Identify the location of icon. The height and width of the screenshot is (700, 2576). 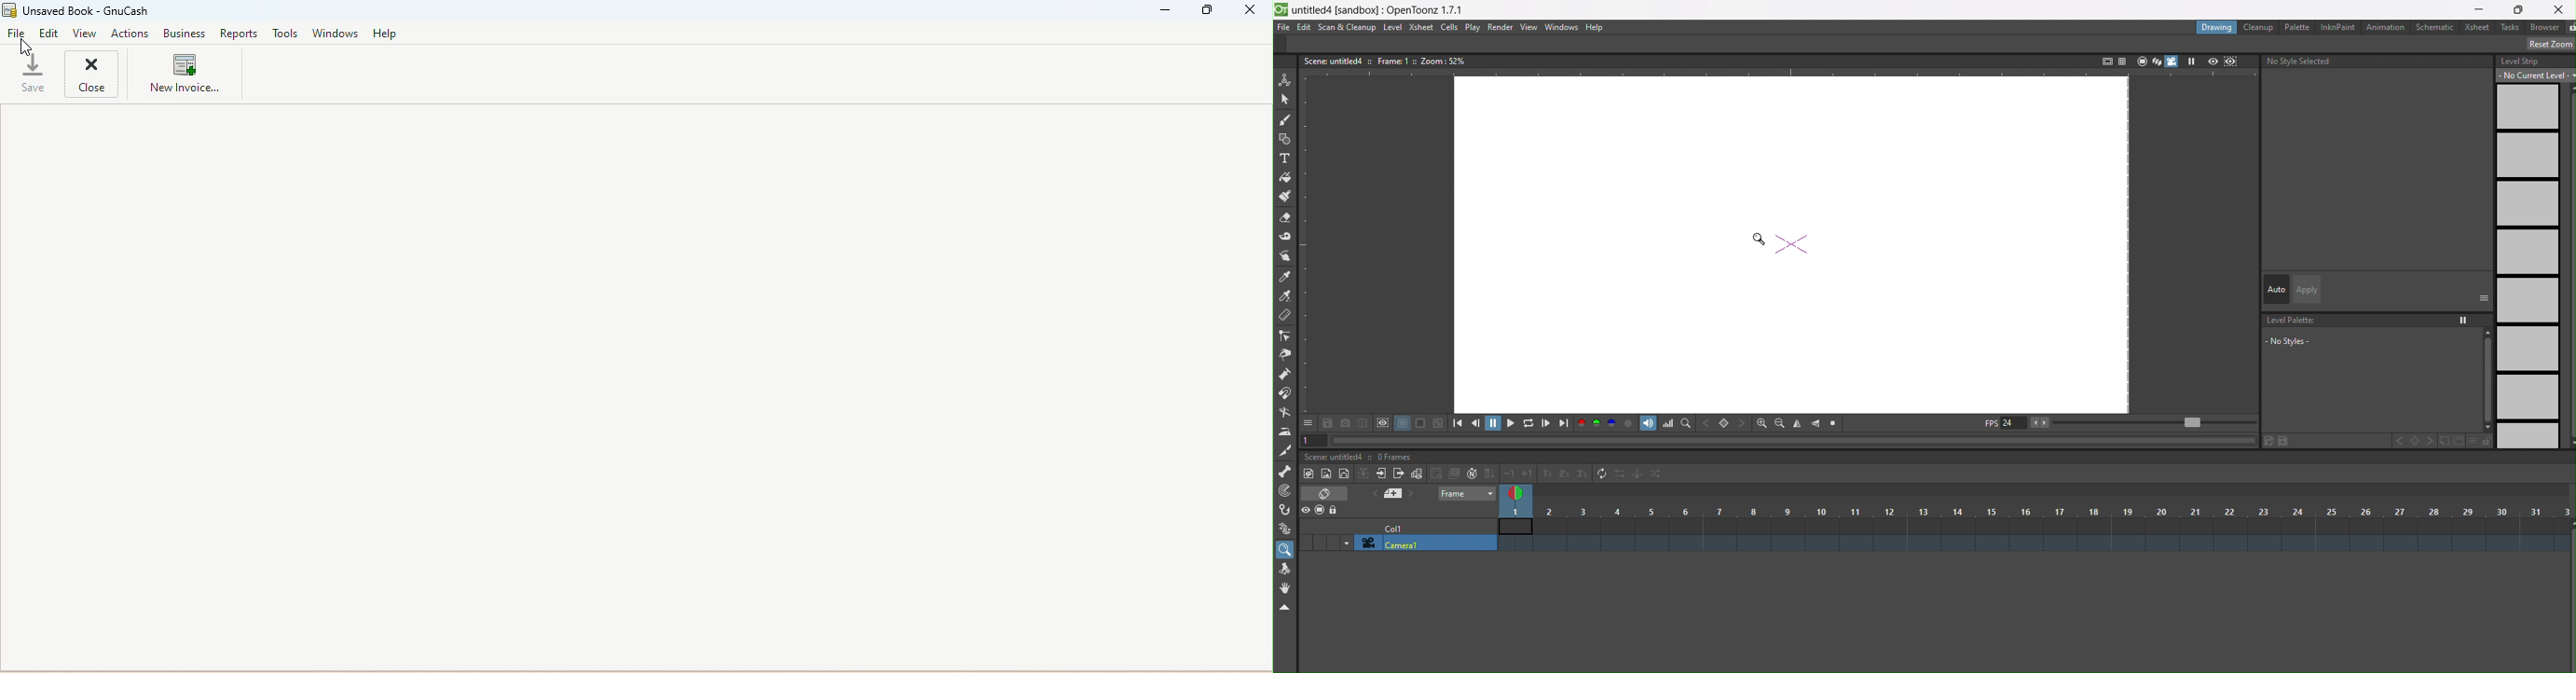
(1326, 495).